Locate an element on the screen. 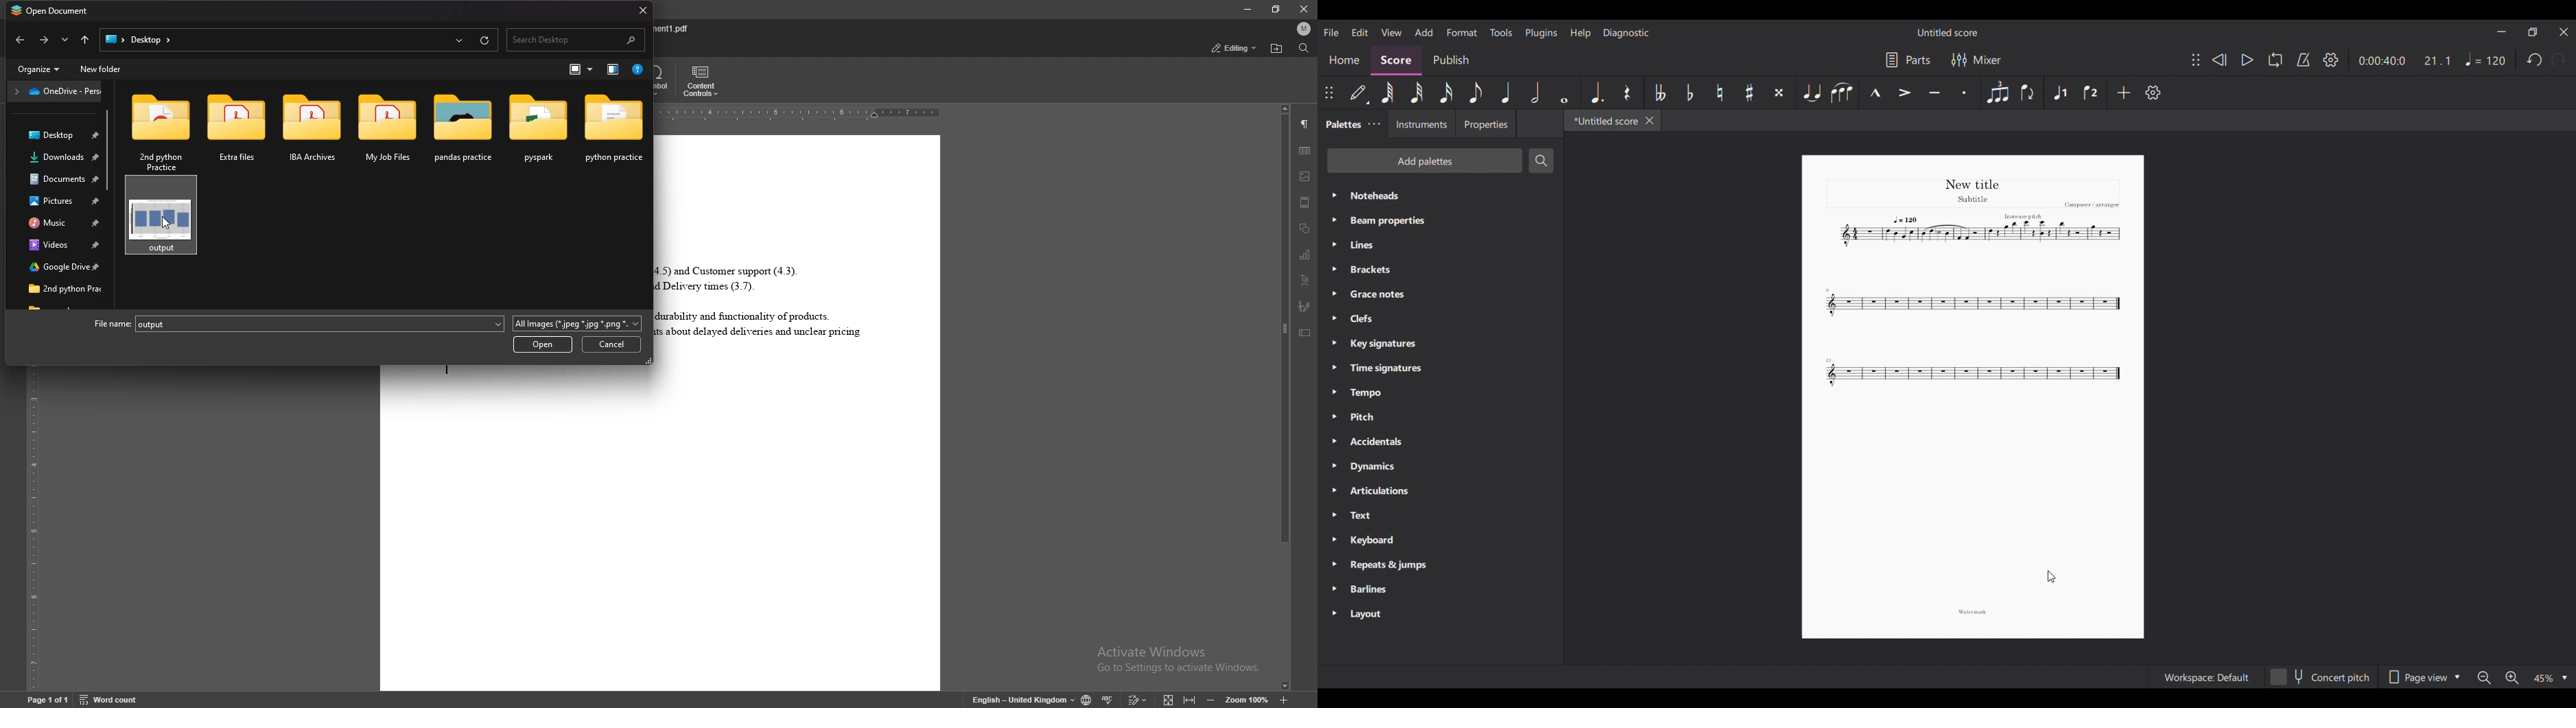 The width and height of the screenshot is (2576, 728). Tools menu is located at coordinates (1500, 32).